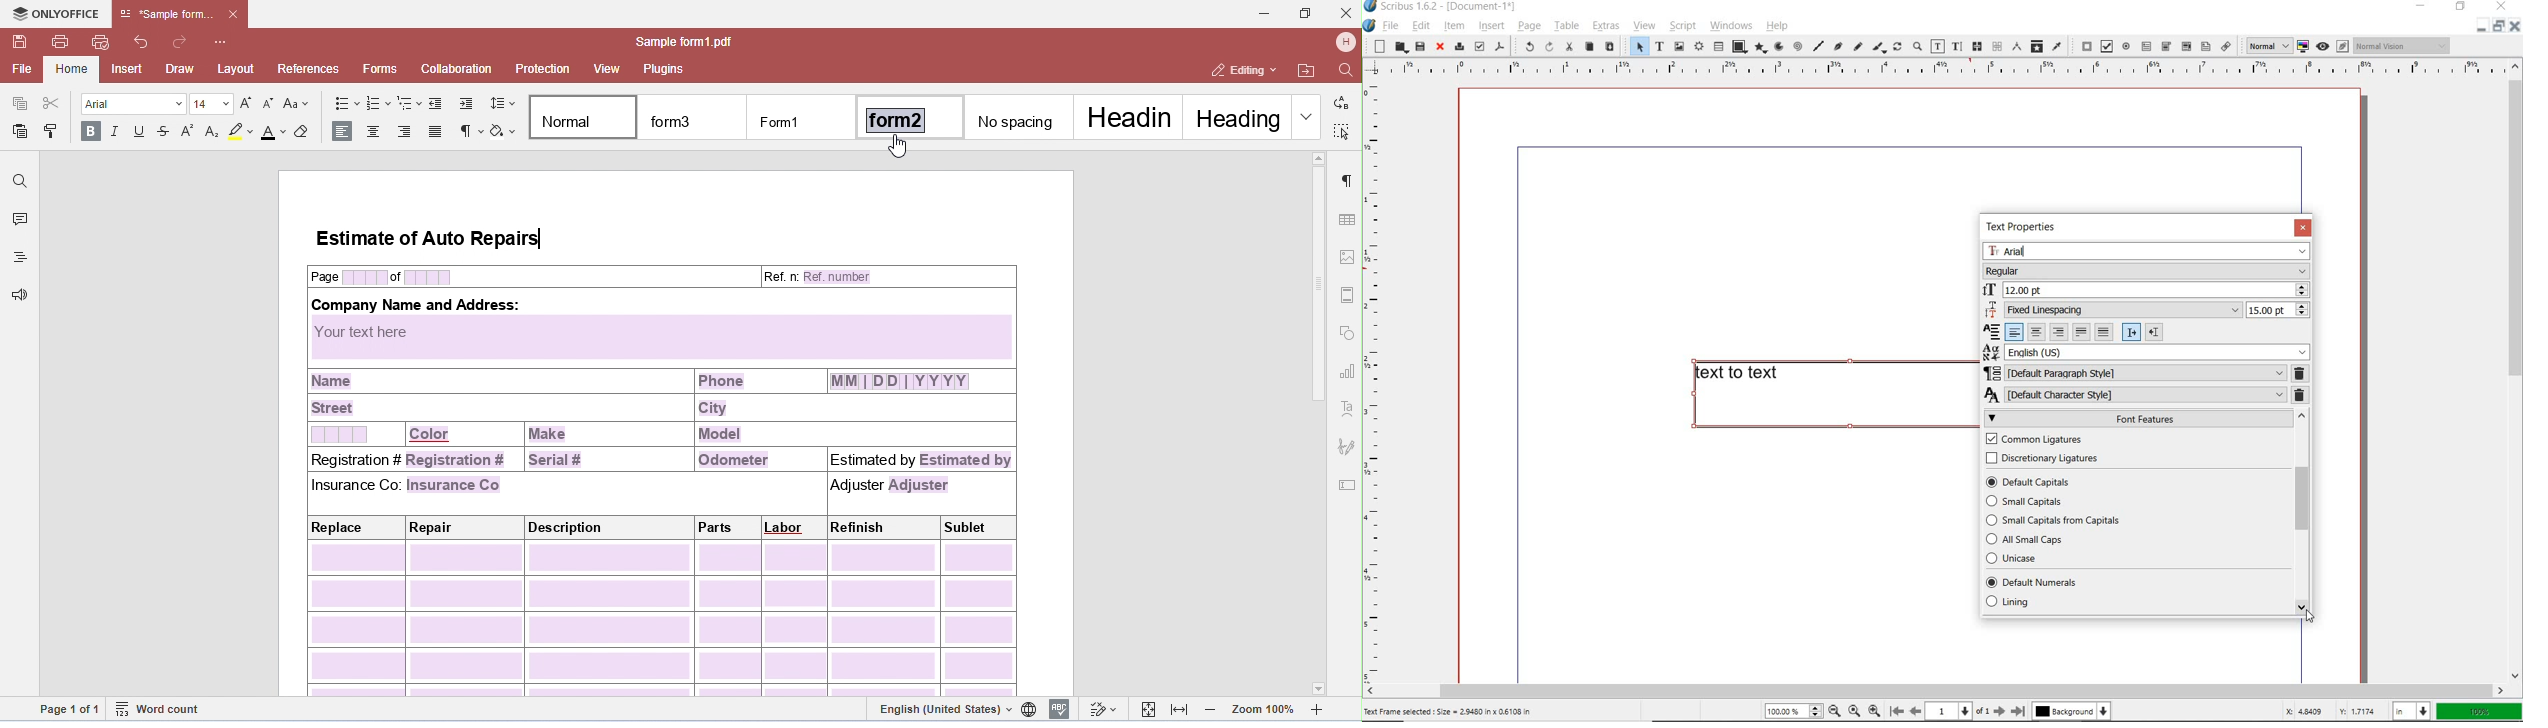  Describe the element at coordinates (1957, 46) in the screenshot. I see `edit text with story editor` at that location.